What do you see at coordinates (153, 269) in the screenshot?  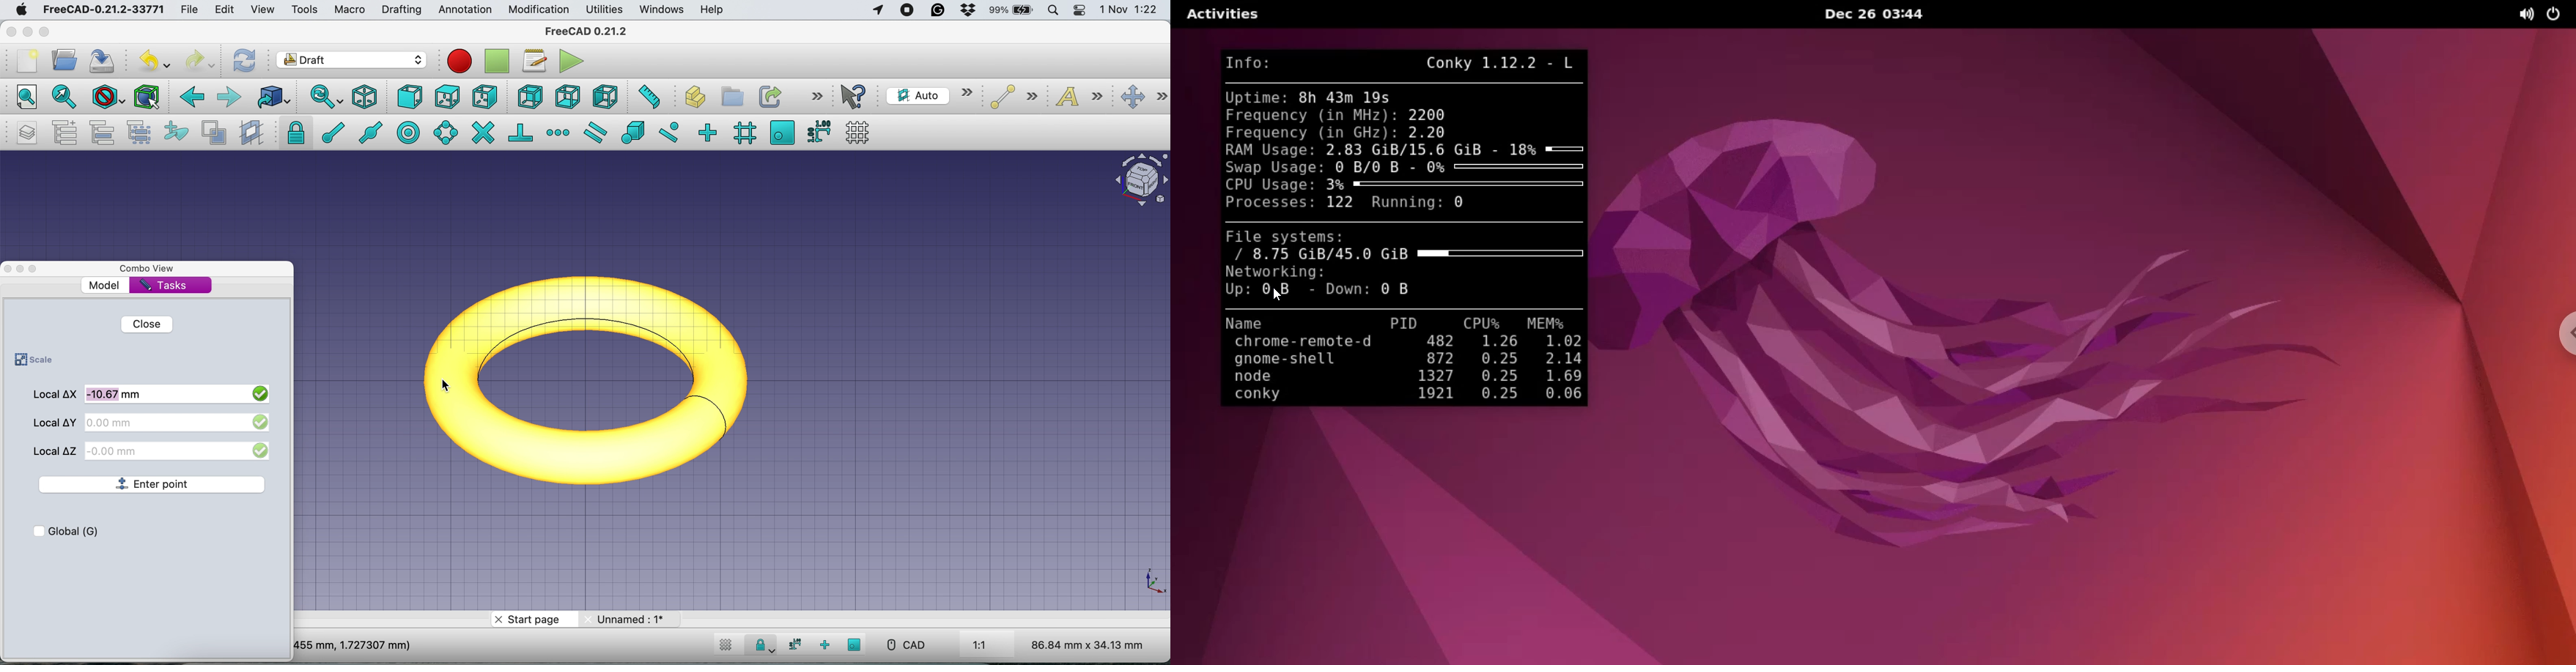 I see `combo view` at bounding box center [153, 269].